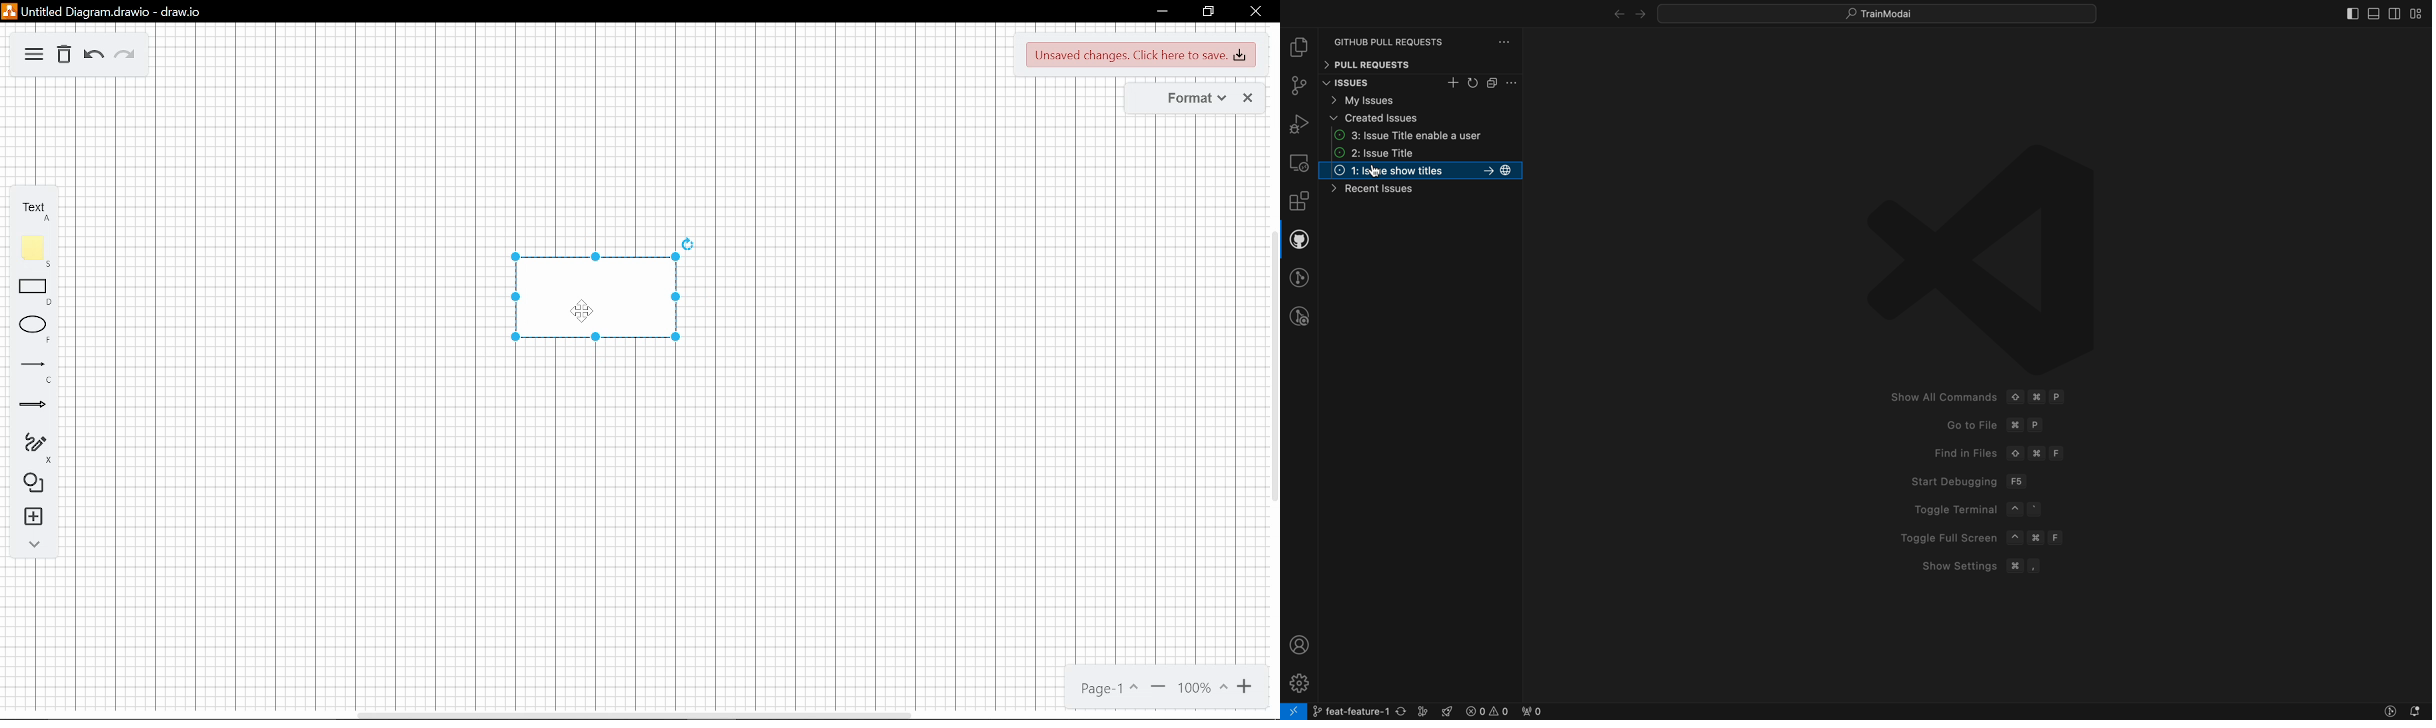 The image size is (2436, 728). Describe the element at coordinates (1142, 54) in the screenshot. I see `Unsaved changes` at that location.